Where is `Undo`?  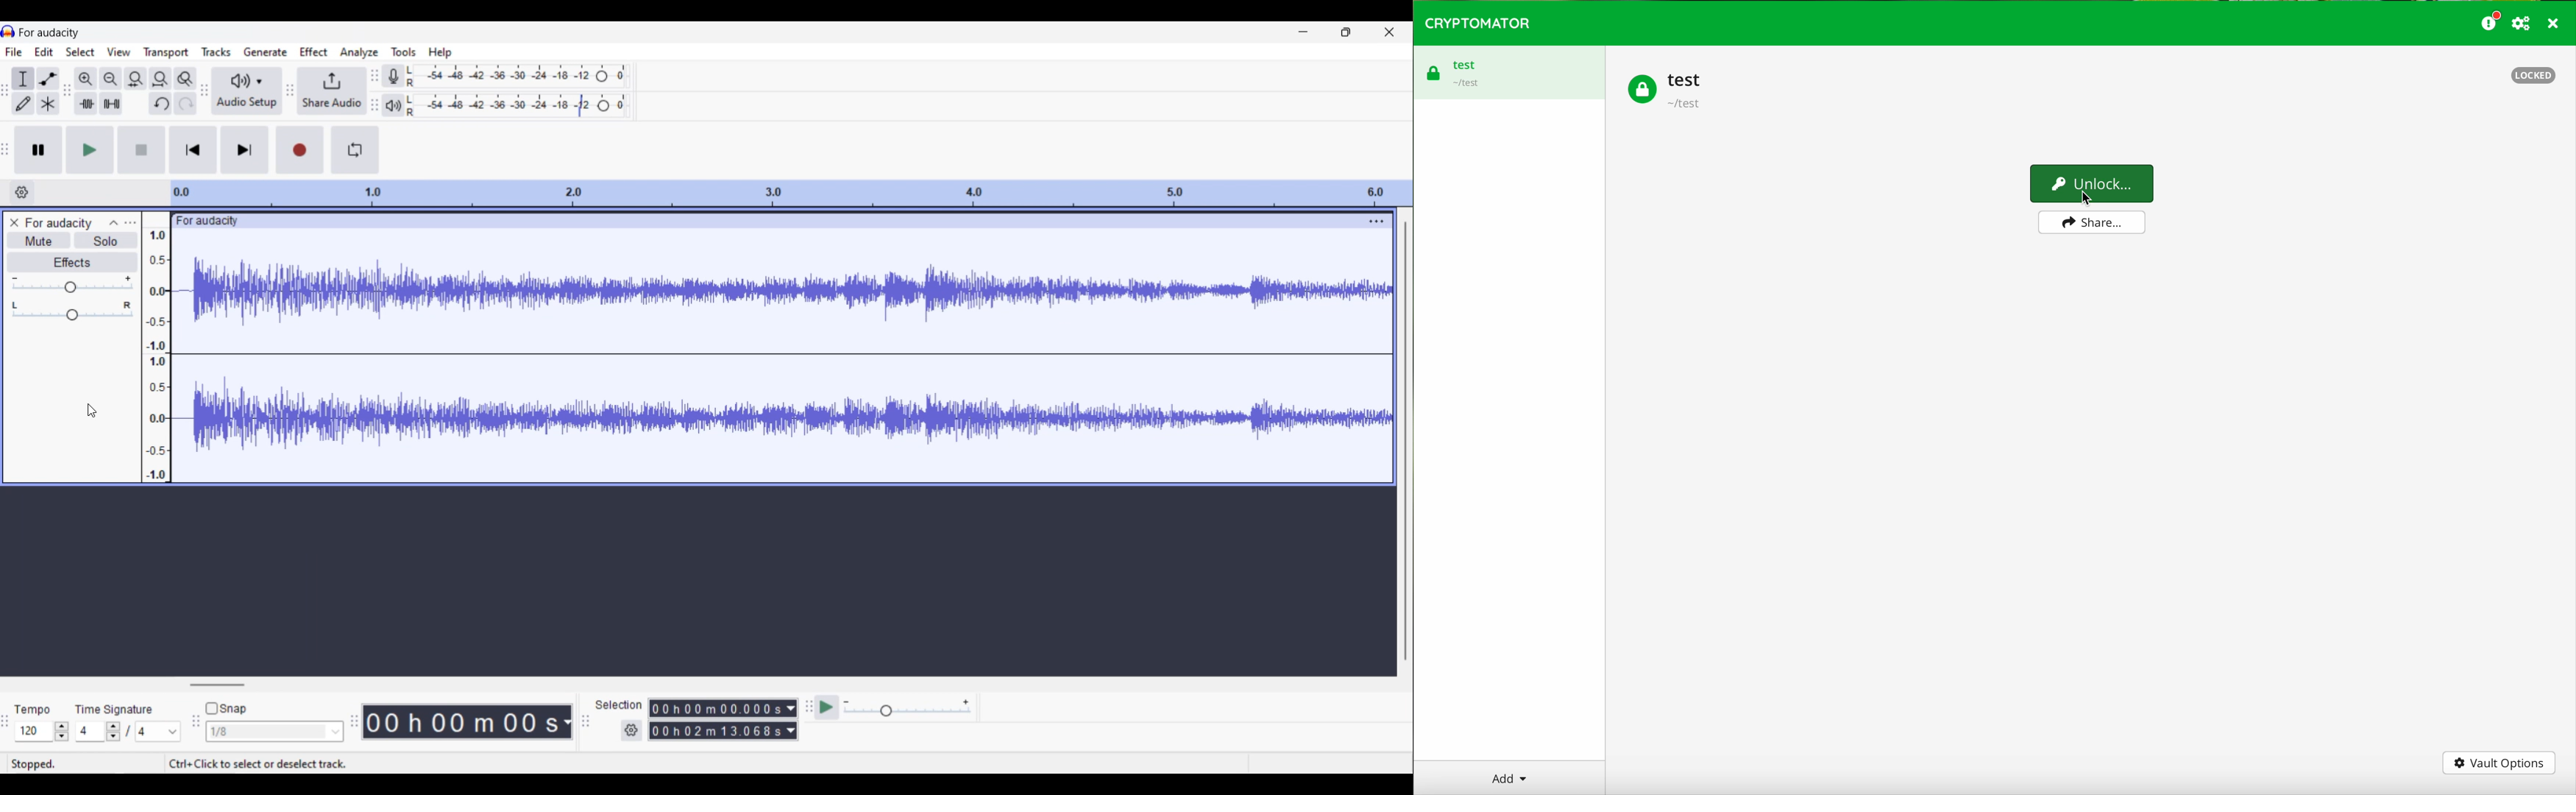
Undo is located at coordinates (160, 103).